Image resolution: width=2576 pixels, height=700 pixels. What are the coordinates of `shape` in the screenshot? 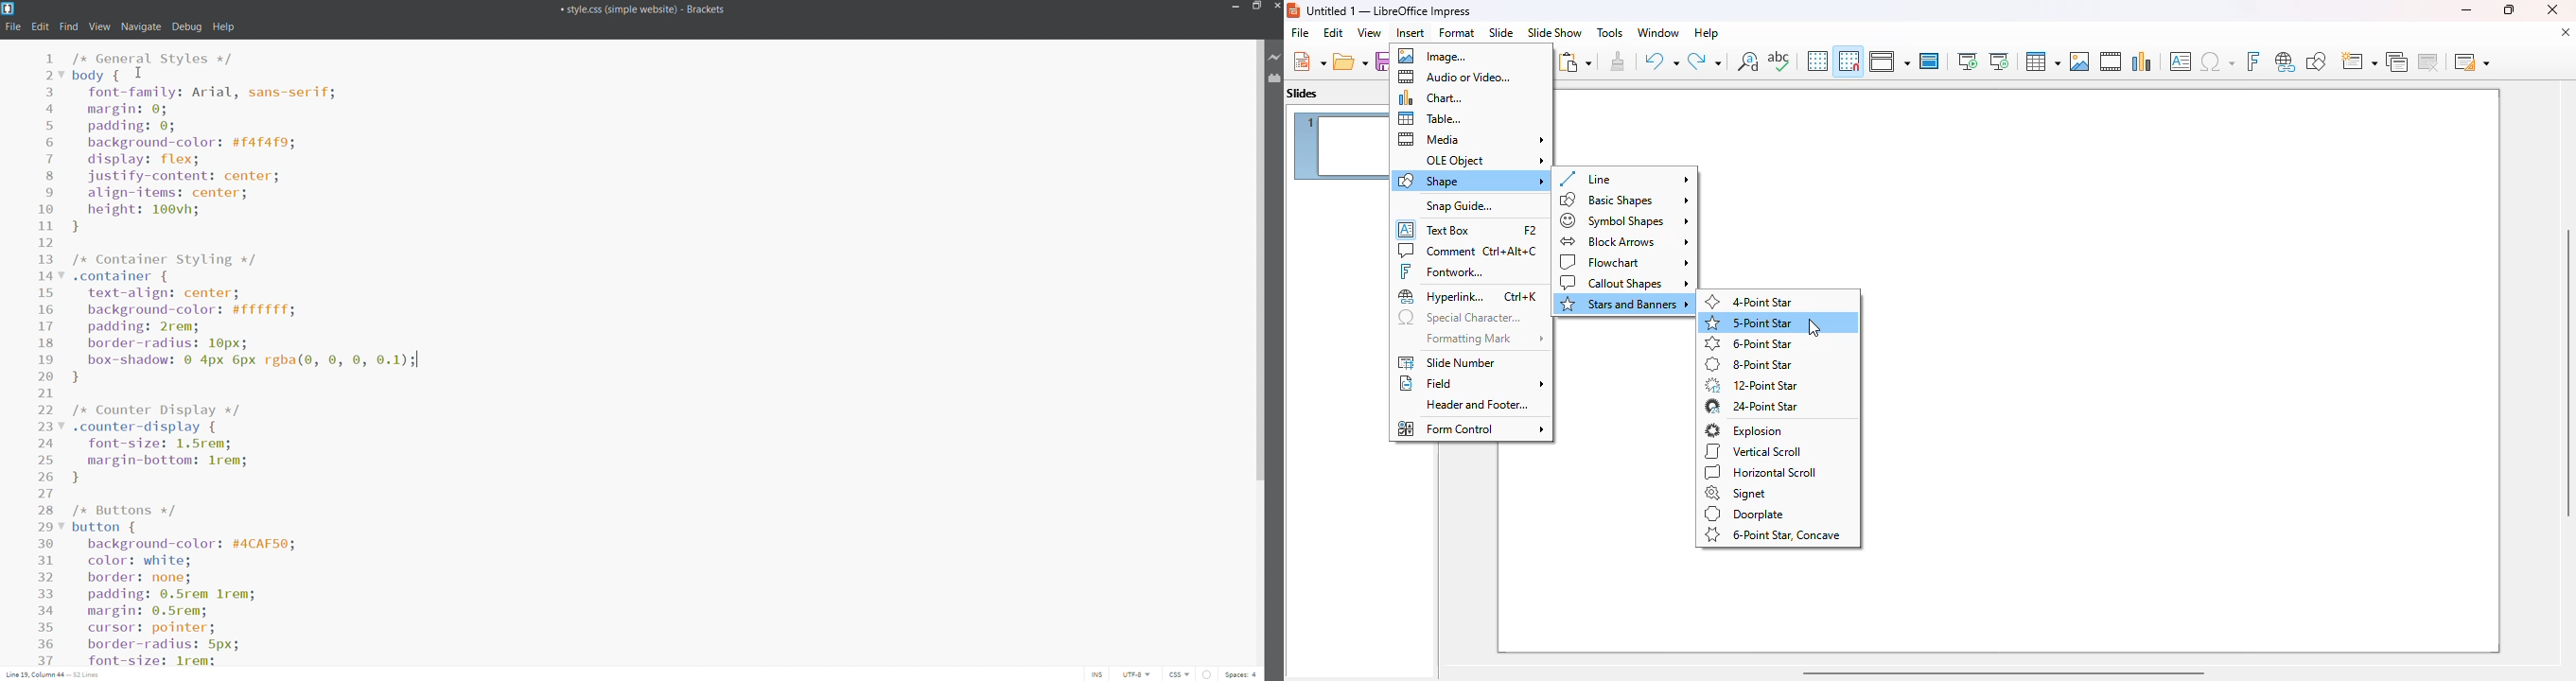 It's located at (1470, 181).